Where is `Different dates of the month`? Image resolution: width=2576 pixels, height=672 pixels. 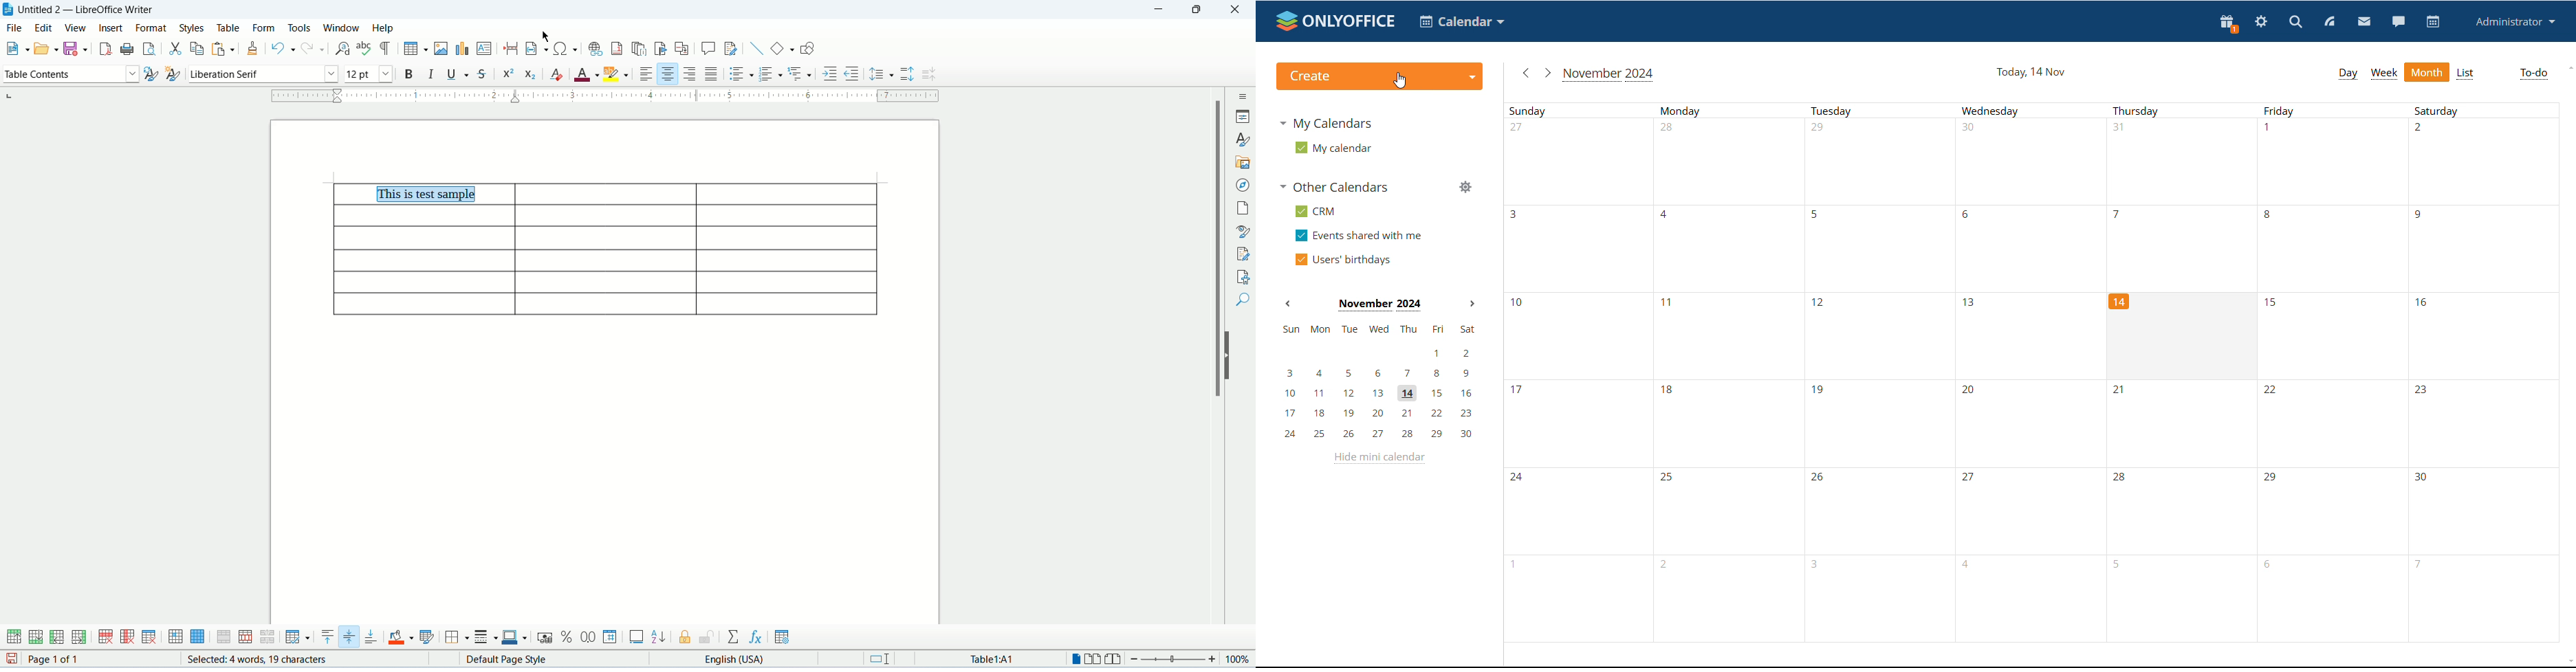 Different dates of the month is located at coordinates (2416, 337).